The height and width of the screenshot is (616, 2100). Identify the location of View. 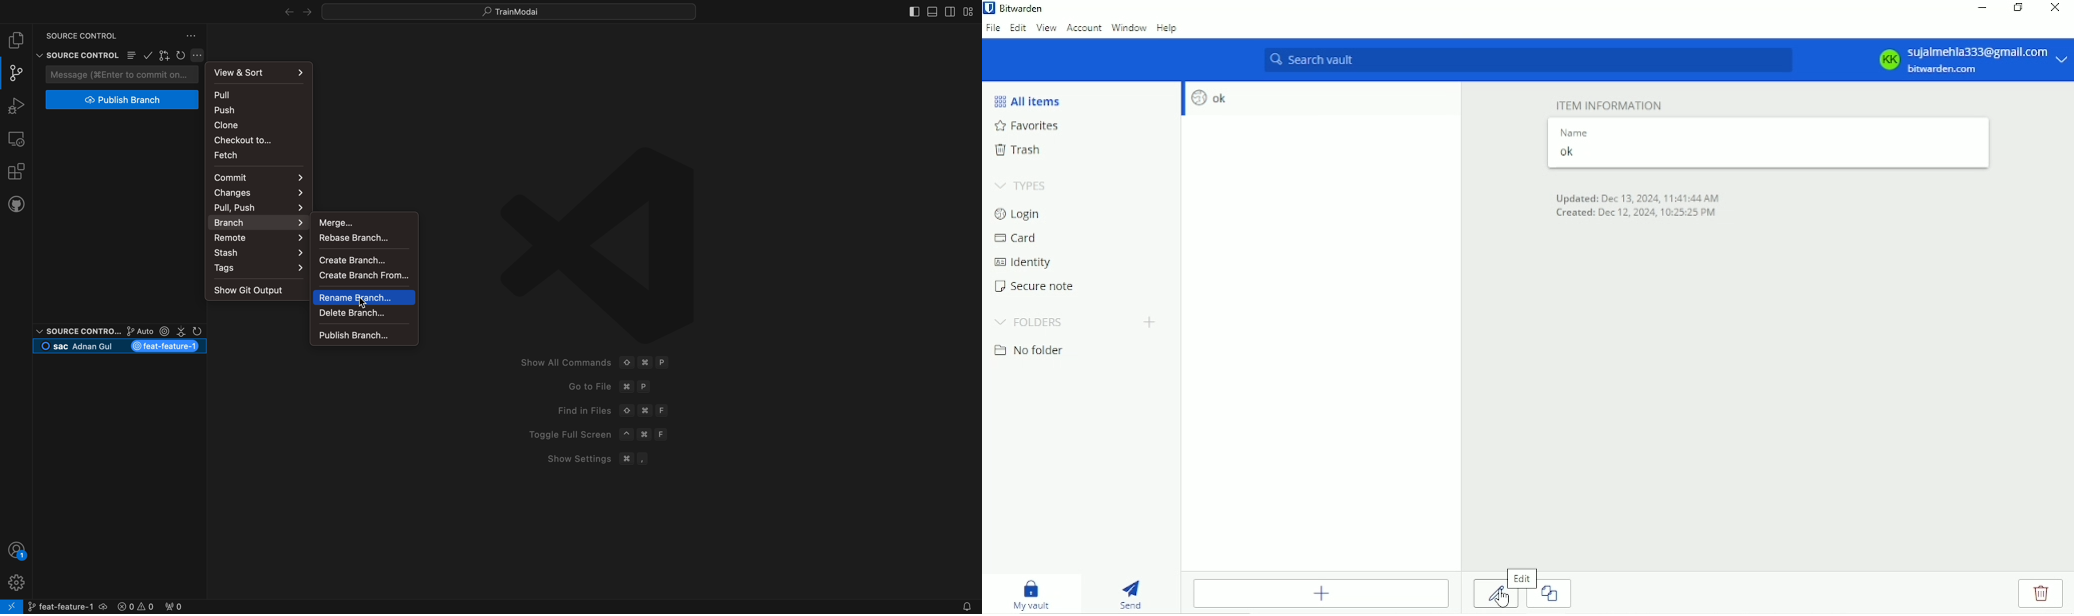
(1045, 29).